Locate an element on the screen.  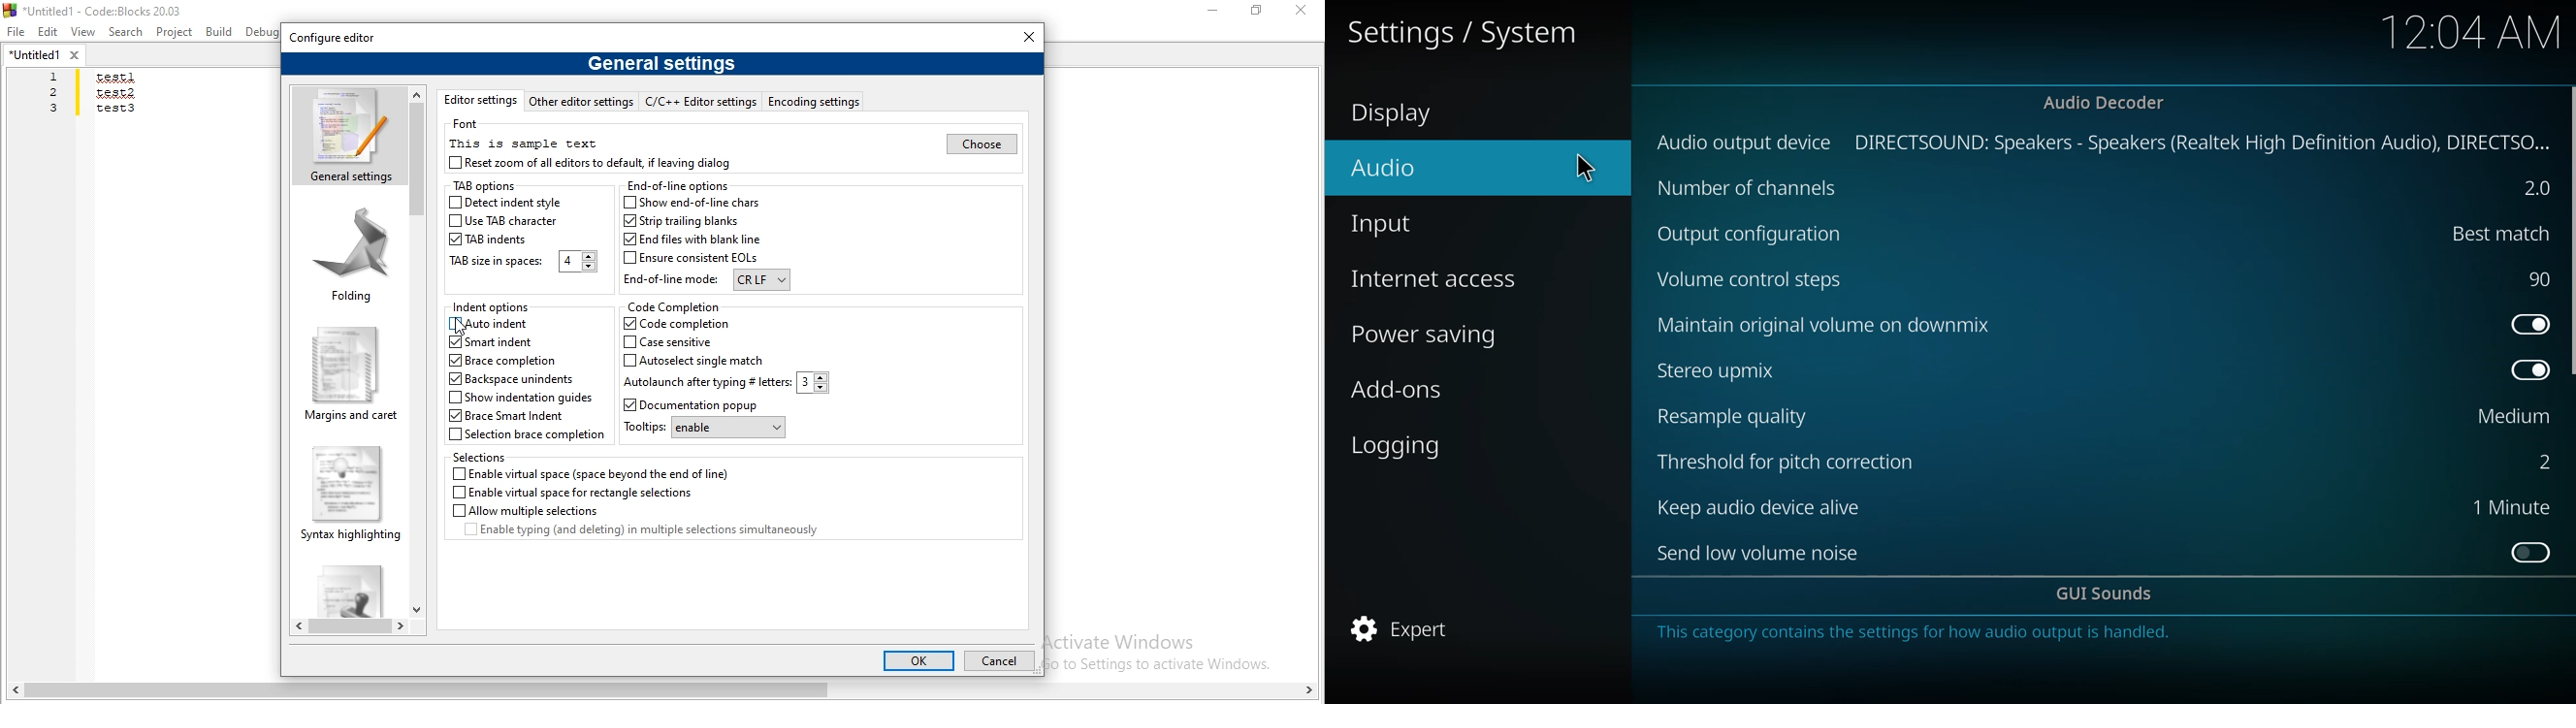
1 is located at coordinates (2511, 507).